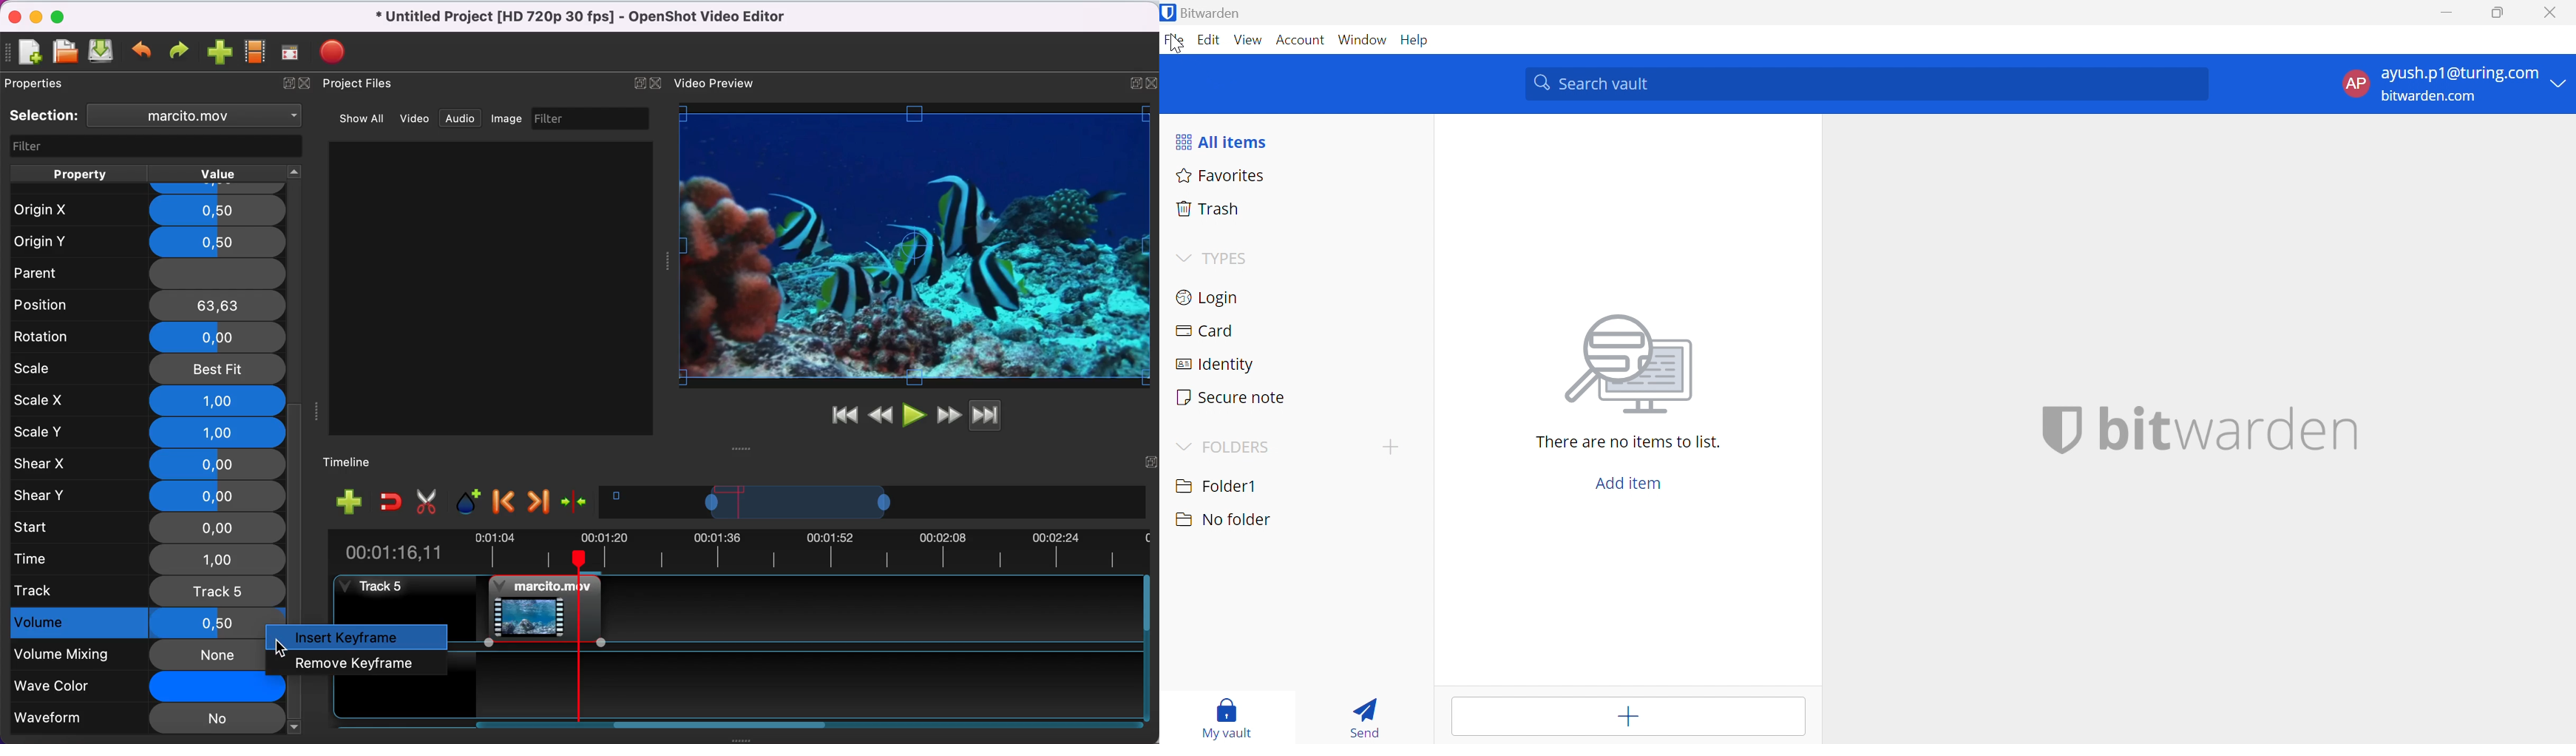 The width and height of the screenshot is (2576, 756). What do you see at coordinates (718, 84) in the screenshot?
I see `video preview` at bounding box center [718, 84].